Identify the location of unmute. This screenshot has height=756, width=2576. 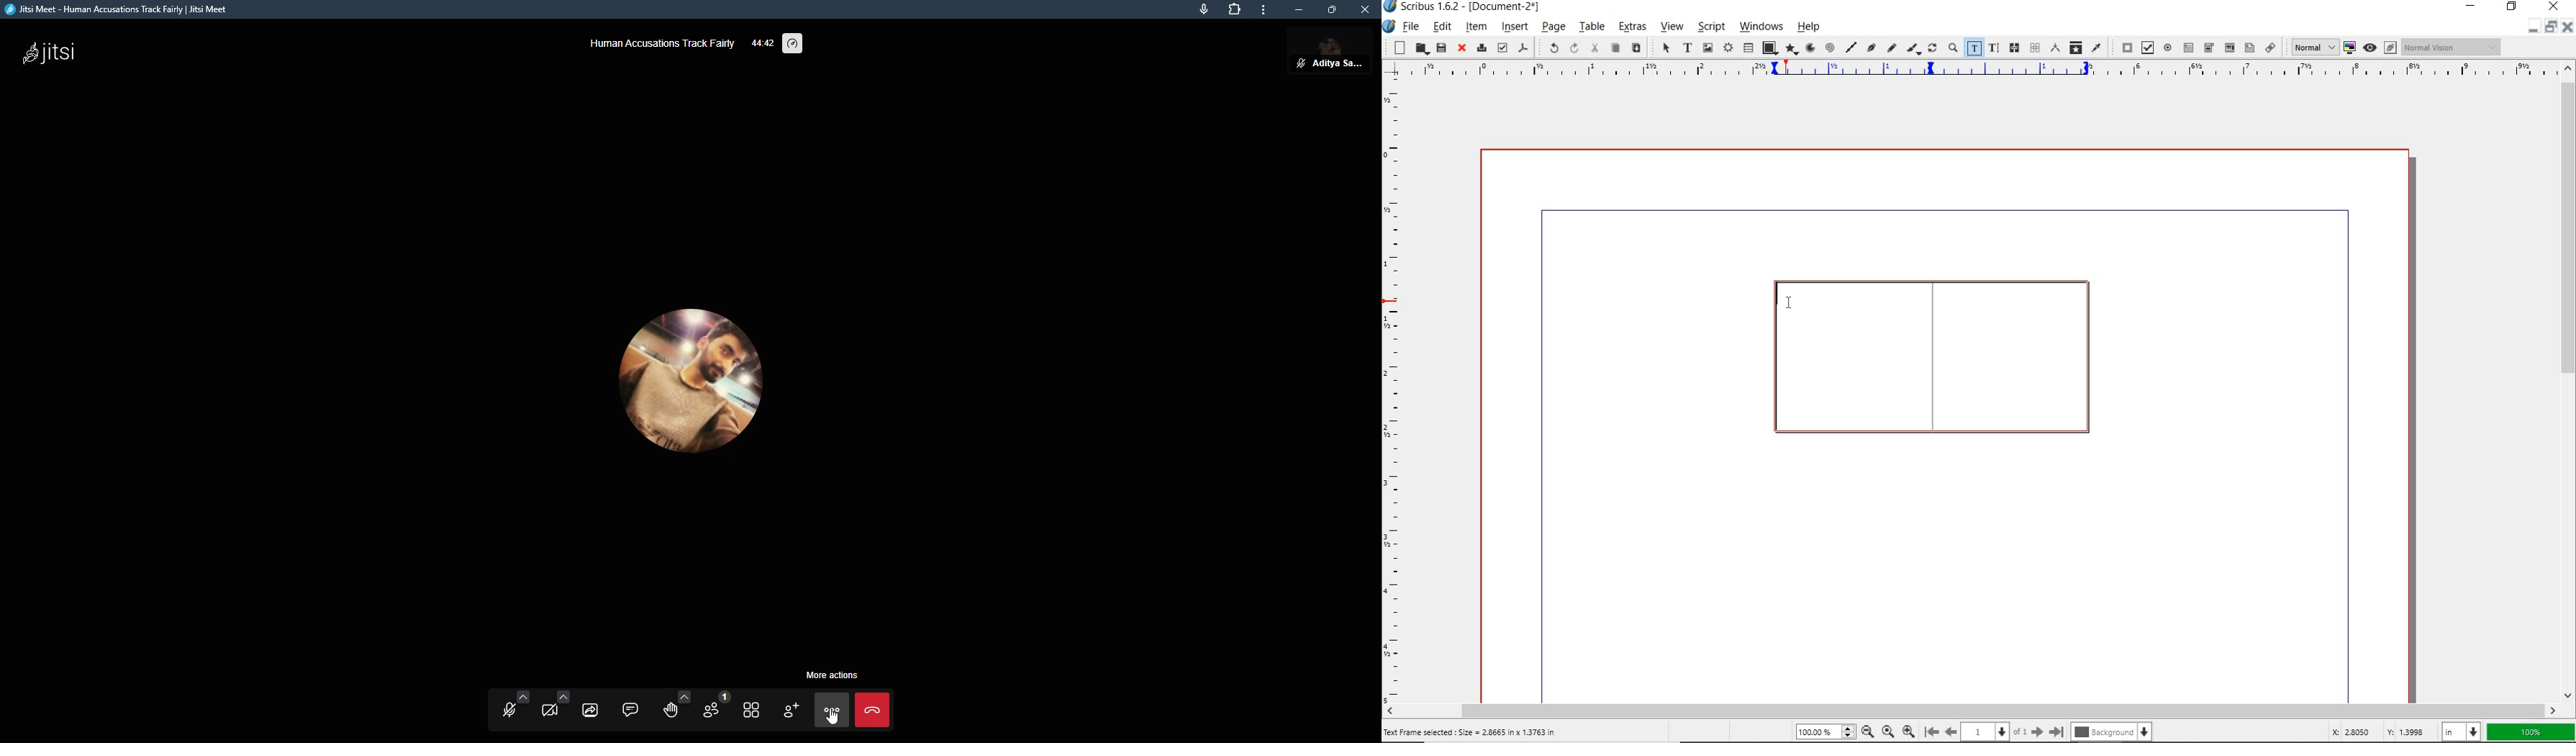
(1297, 63).